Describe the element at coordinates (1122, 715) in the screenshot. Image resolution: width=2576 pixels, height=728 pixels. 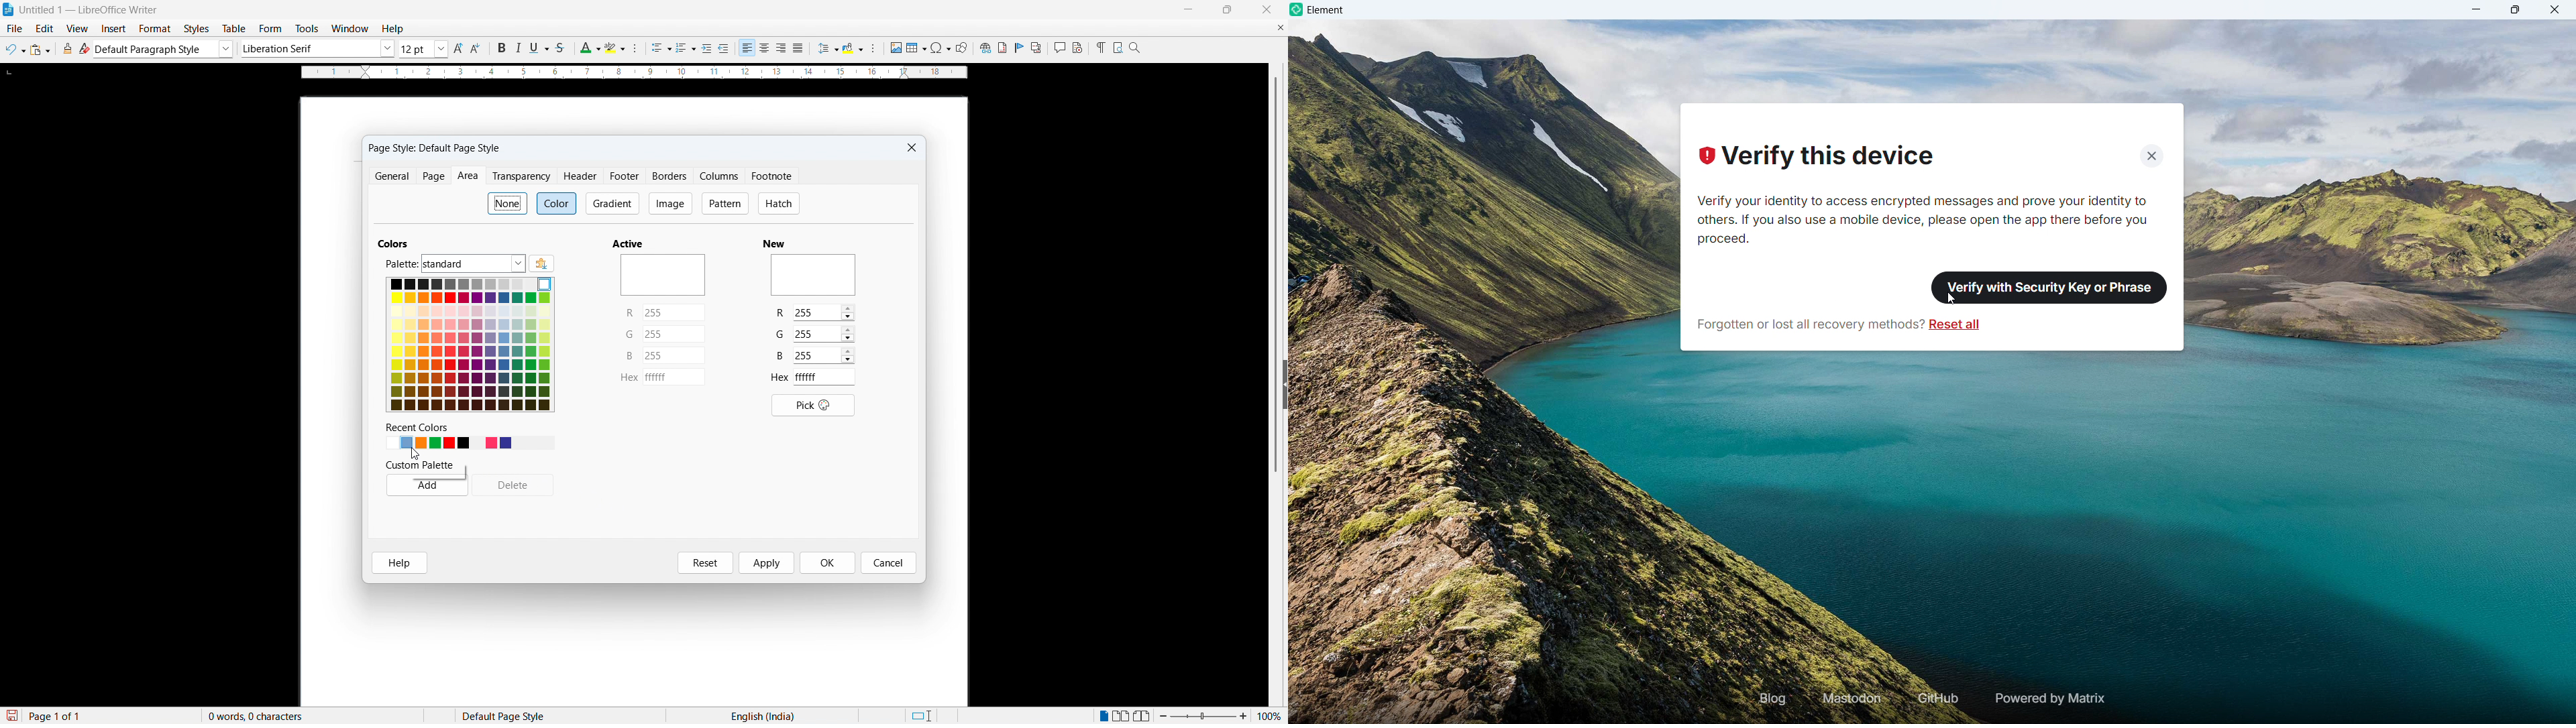
I see `Multiple page view ` at that location.